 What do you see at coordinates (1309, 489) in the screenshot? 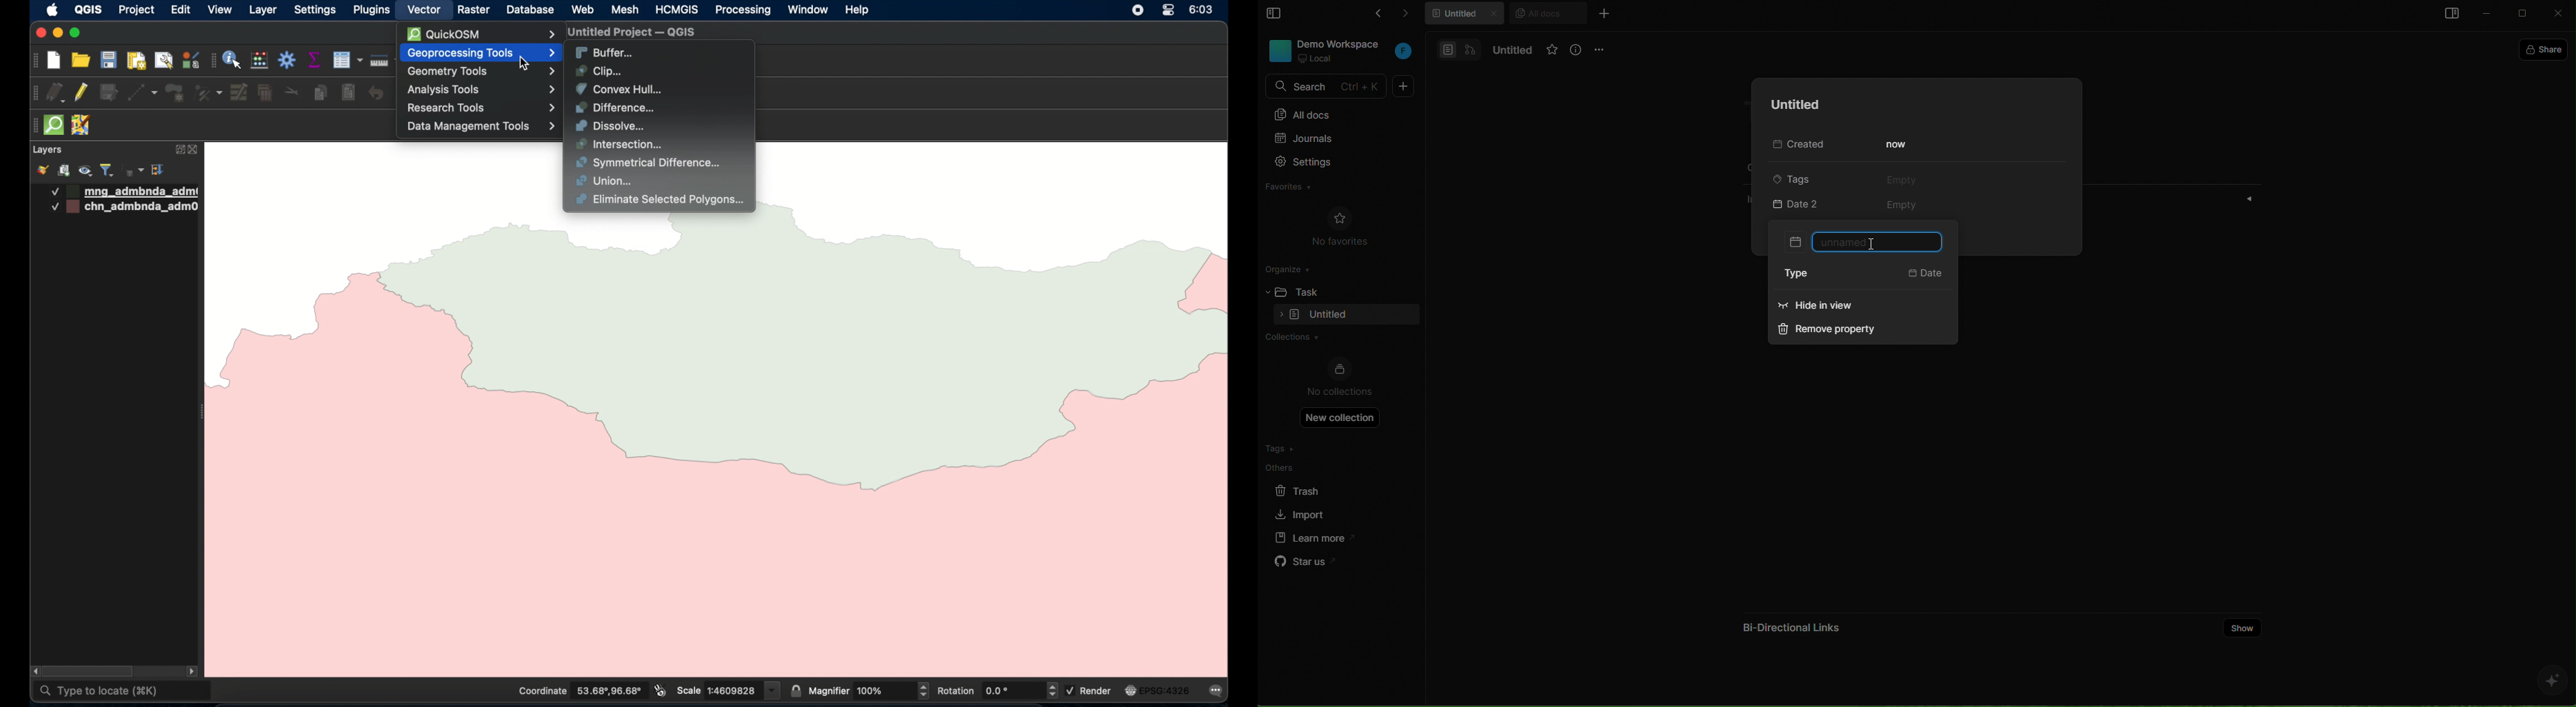
I see `trash` at bounding box center [1309, 489].